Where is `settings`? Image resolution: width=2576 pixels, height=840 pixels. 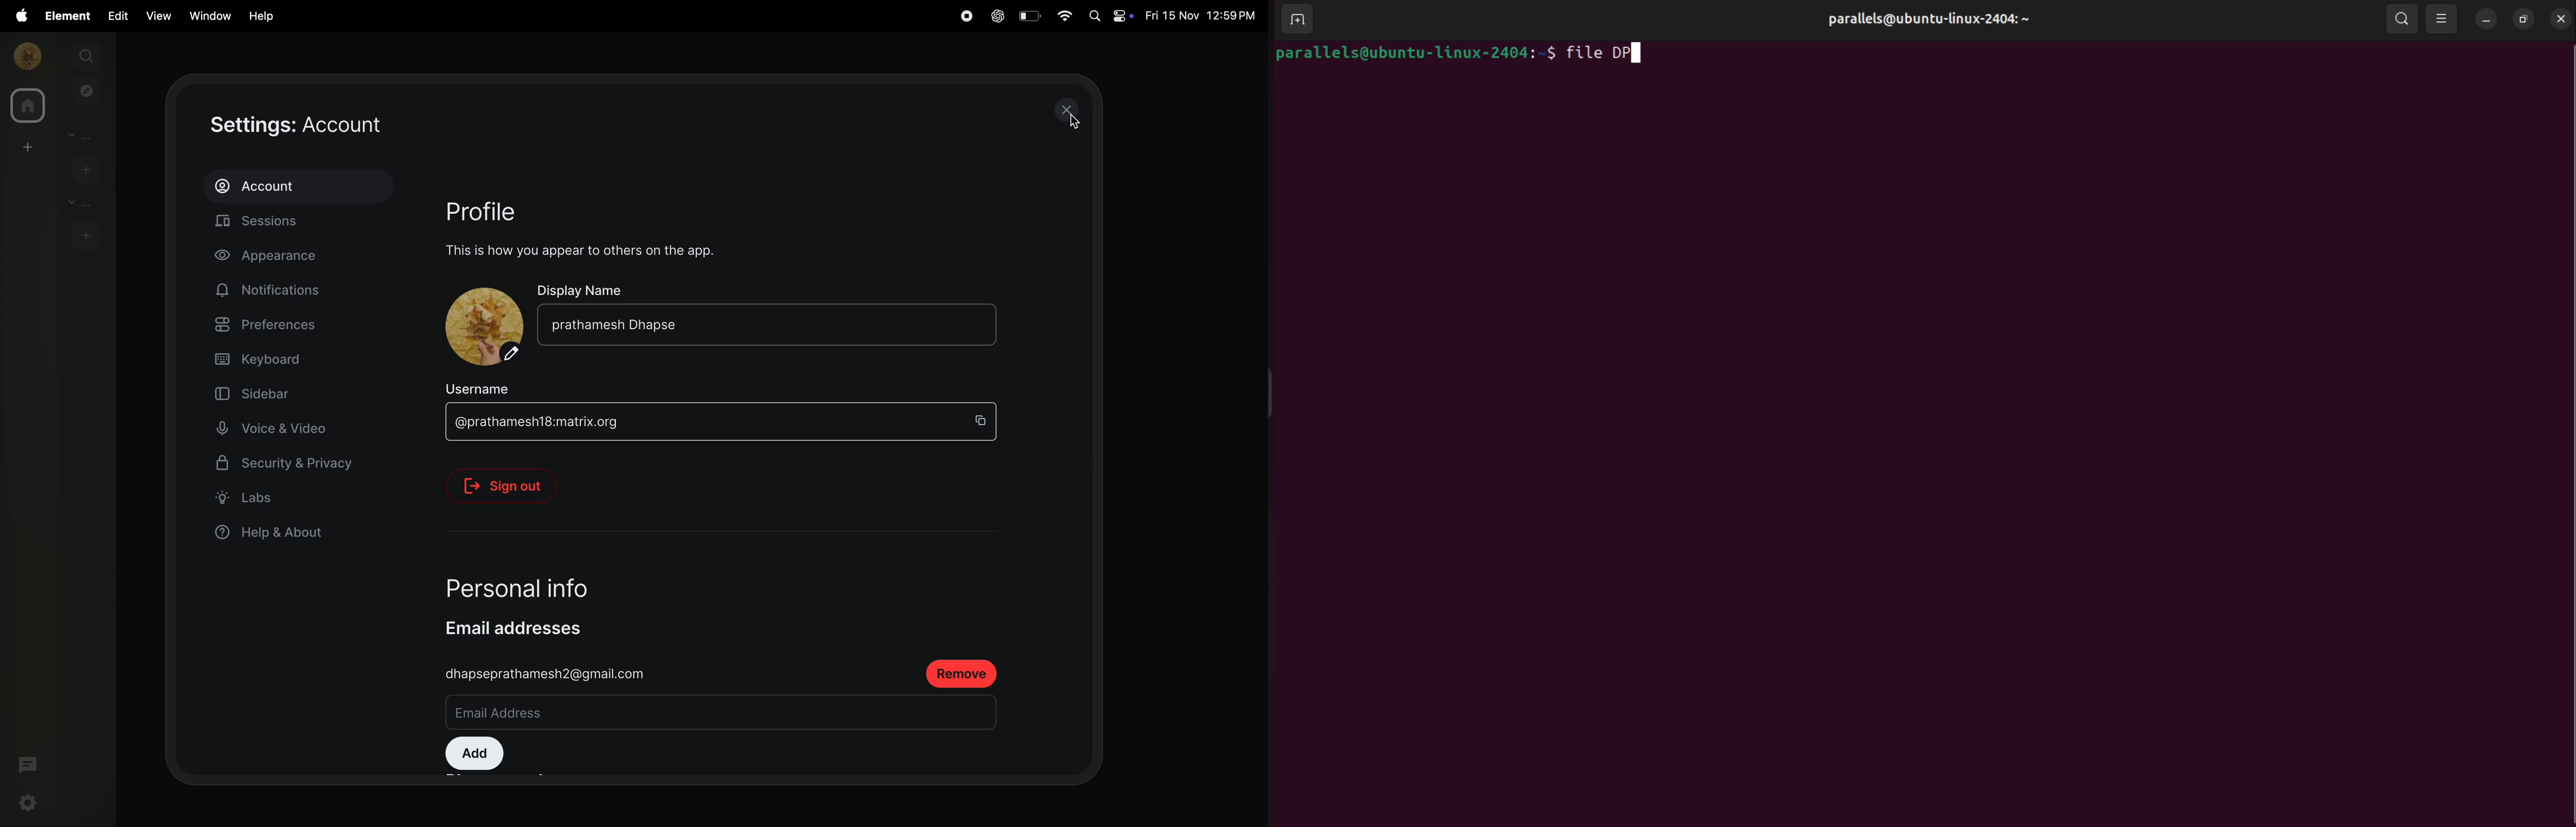
settings is located at coordinates (26, 805).